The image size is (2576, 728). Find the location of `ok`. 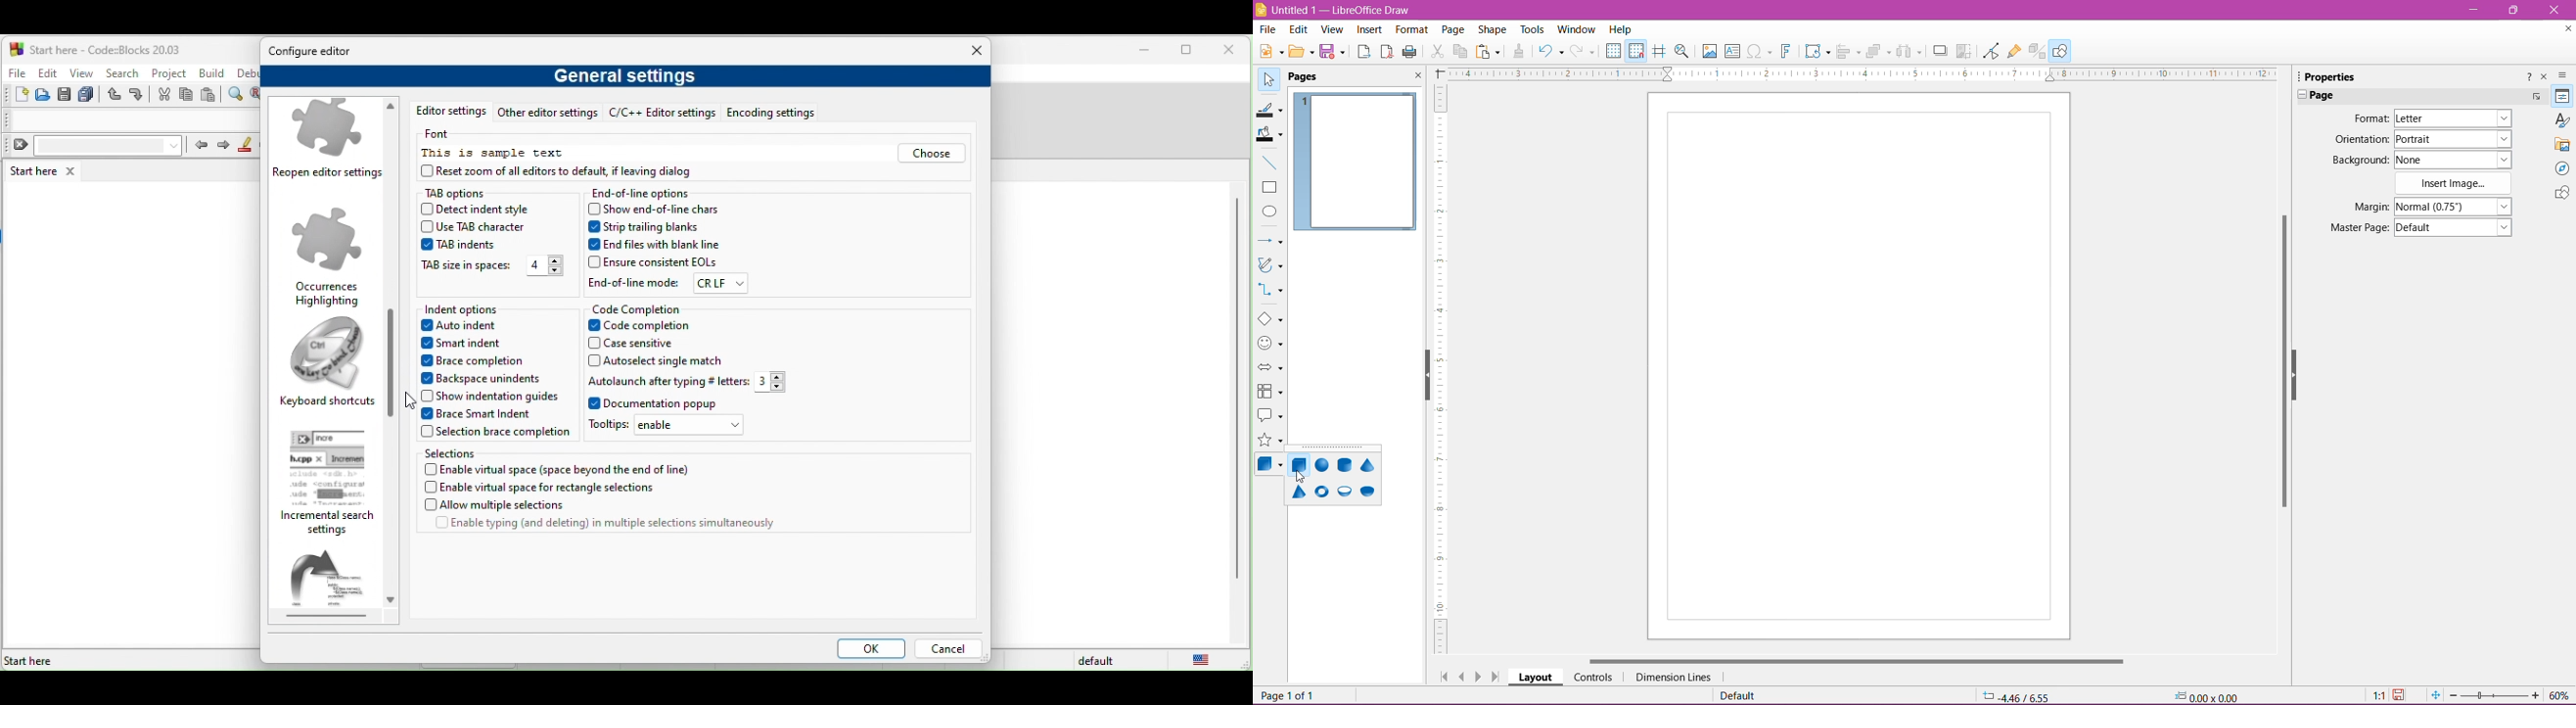

ok is located at coordinates (867, 650).